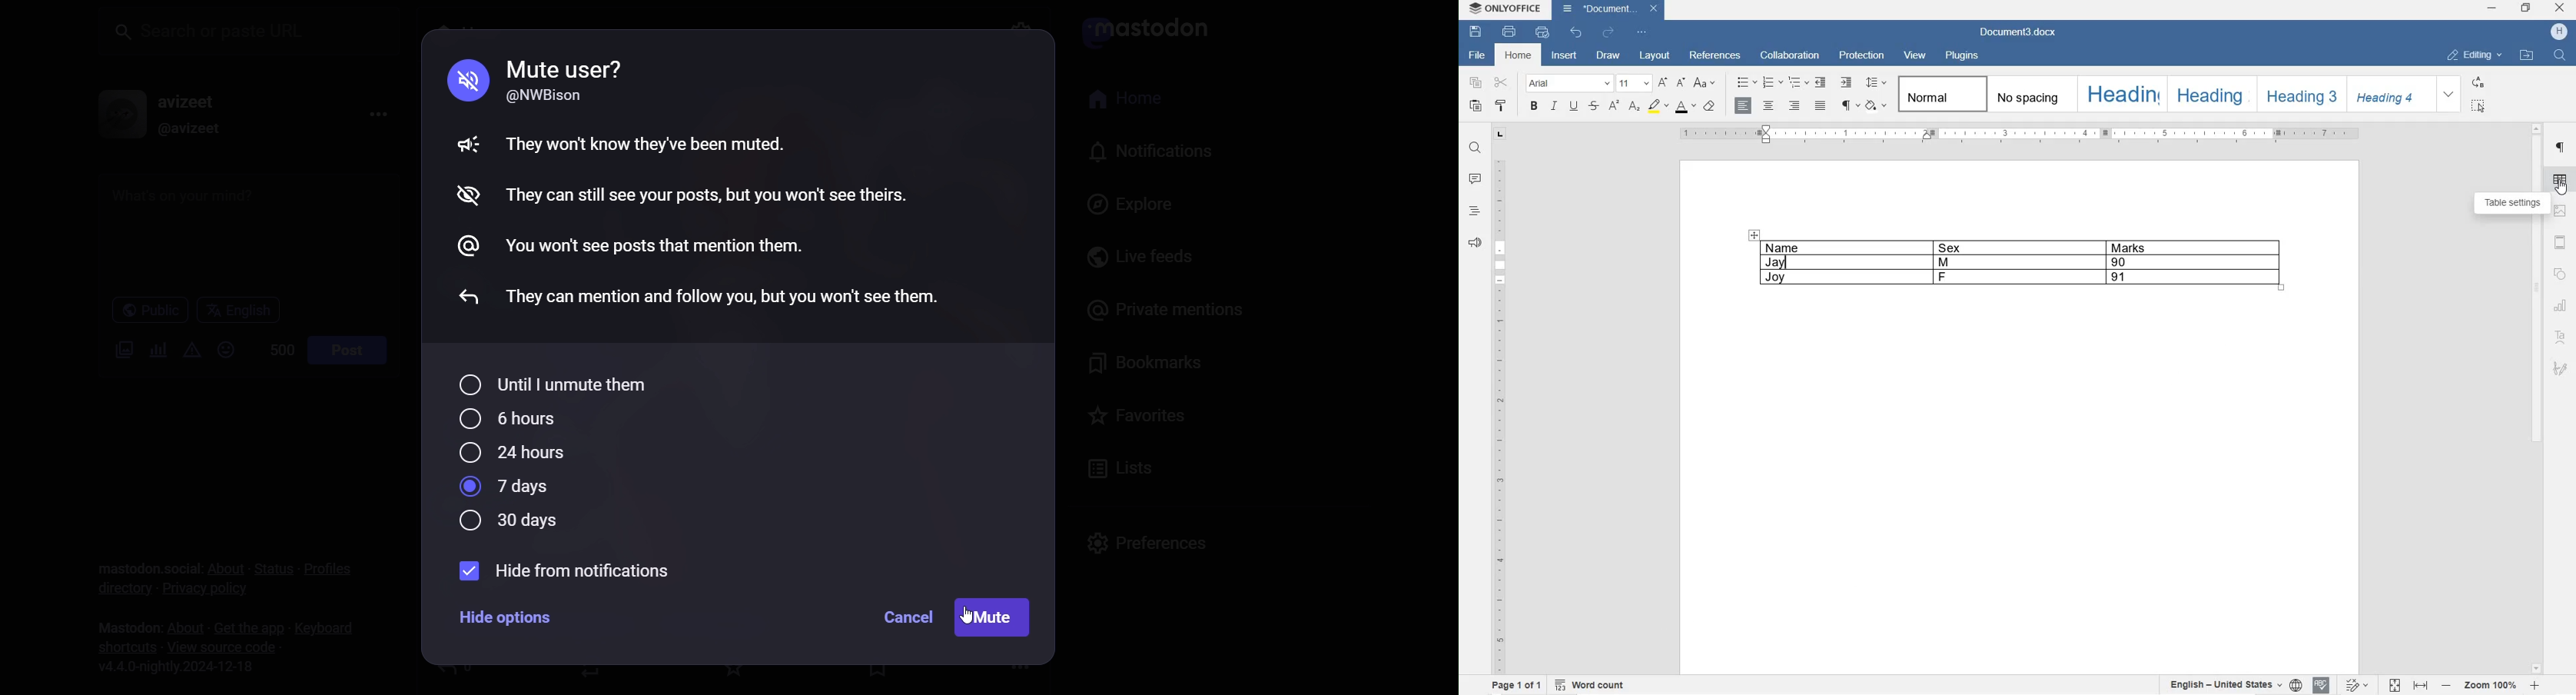 The image size is (2576, 700). What do you see at coordinates (1500, 136) in the screenshot?
I see `TAB` at bounding box center [1500, 136].